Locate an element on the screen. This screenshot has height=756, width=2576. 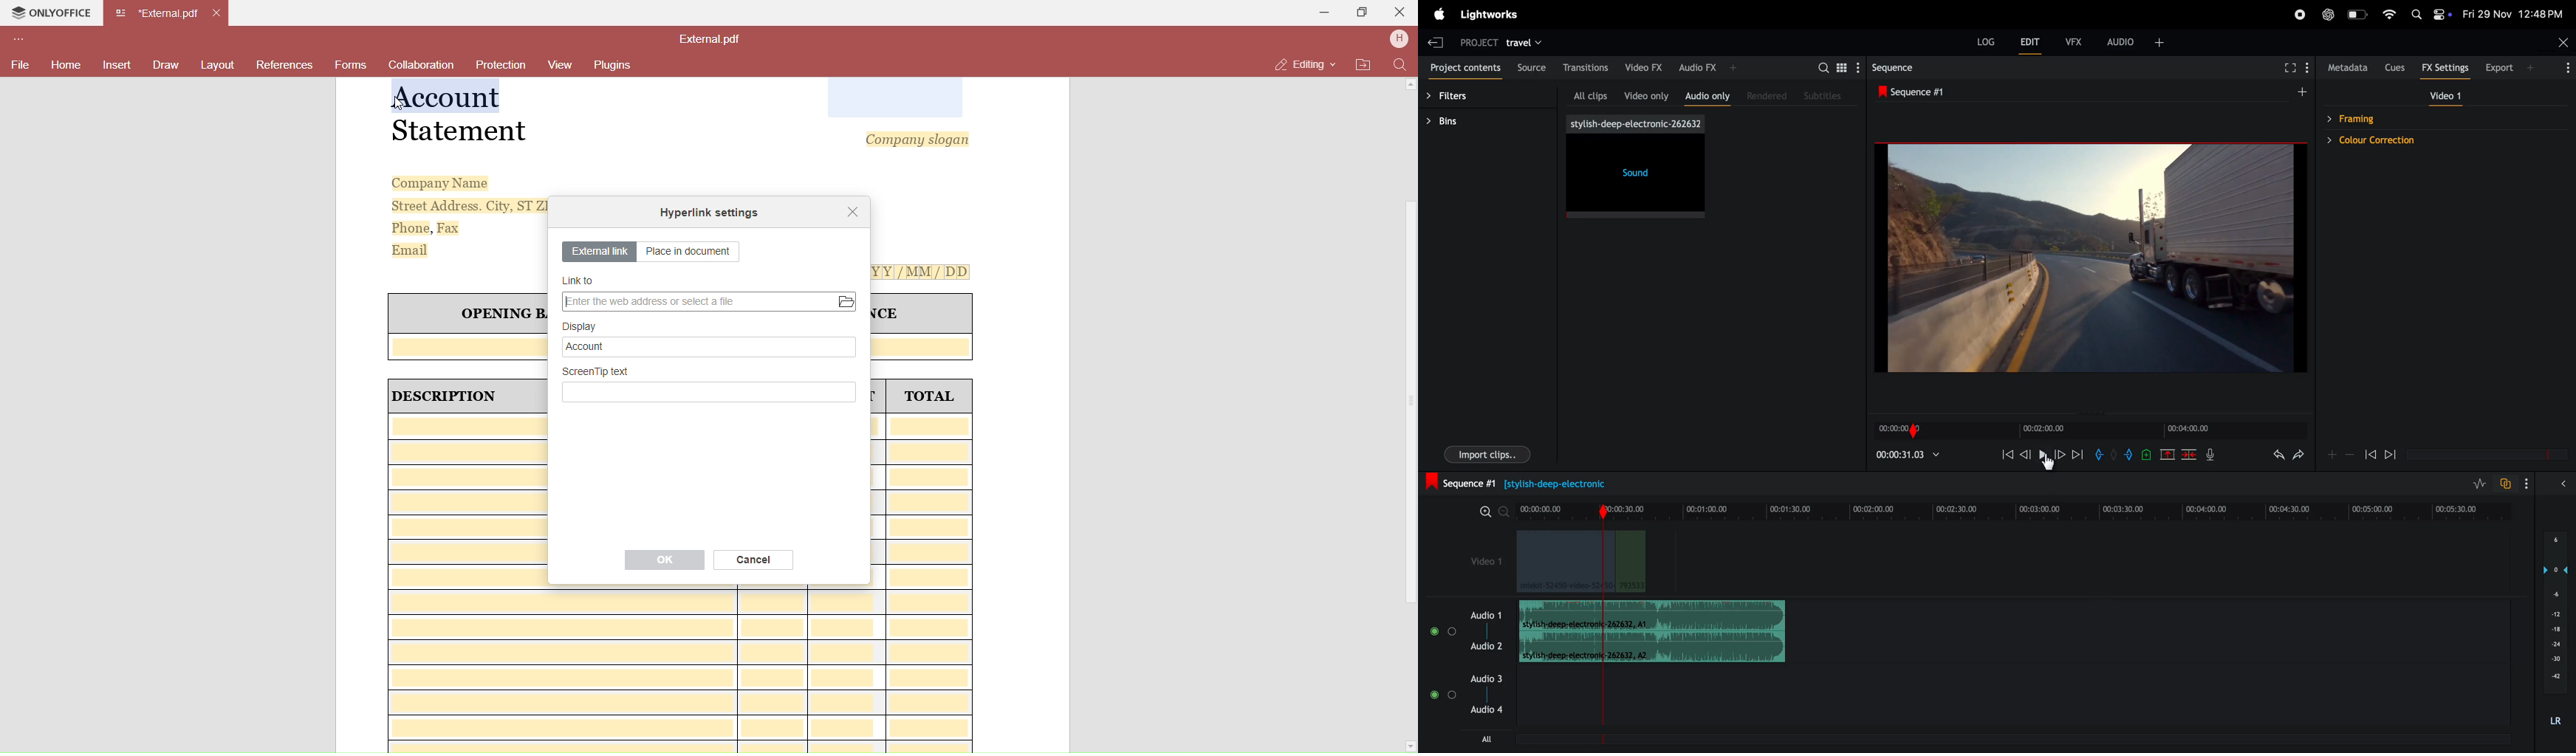
Plugins is located at coordinates (617, 63).